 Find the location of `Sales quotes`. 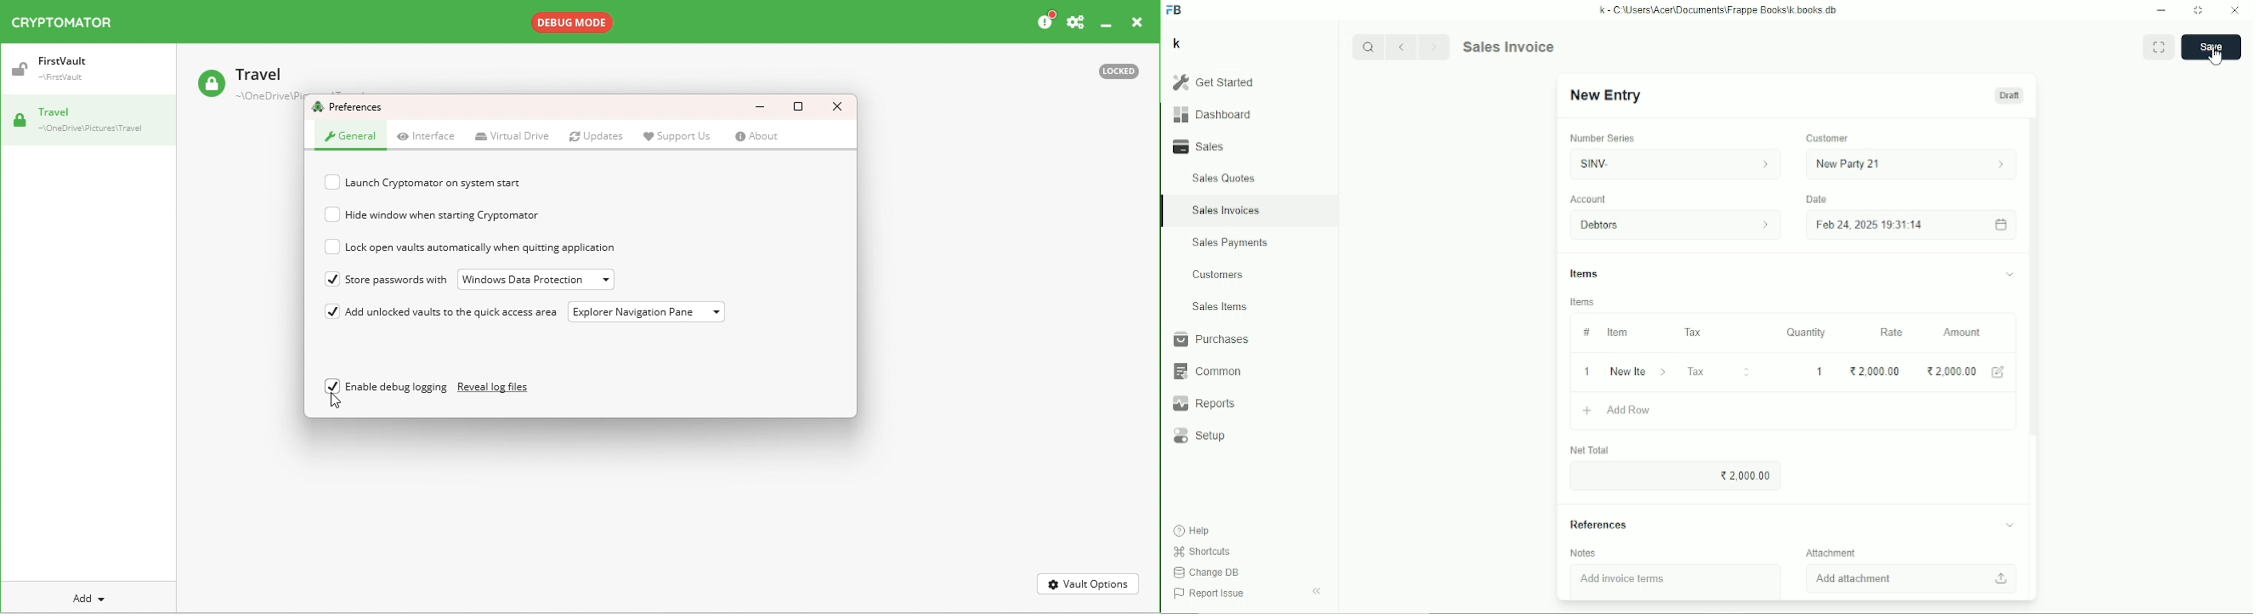

Sales quotes is located at coordinates (1222, 178).